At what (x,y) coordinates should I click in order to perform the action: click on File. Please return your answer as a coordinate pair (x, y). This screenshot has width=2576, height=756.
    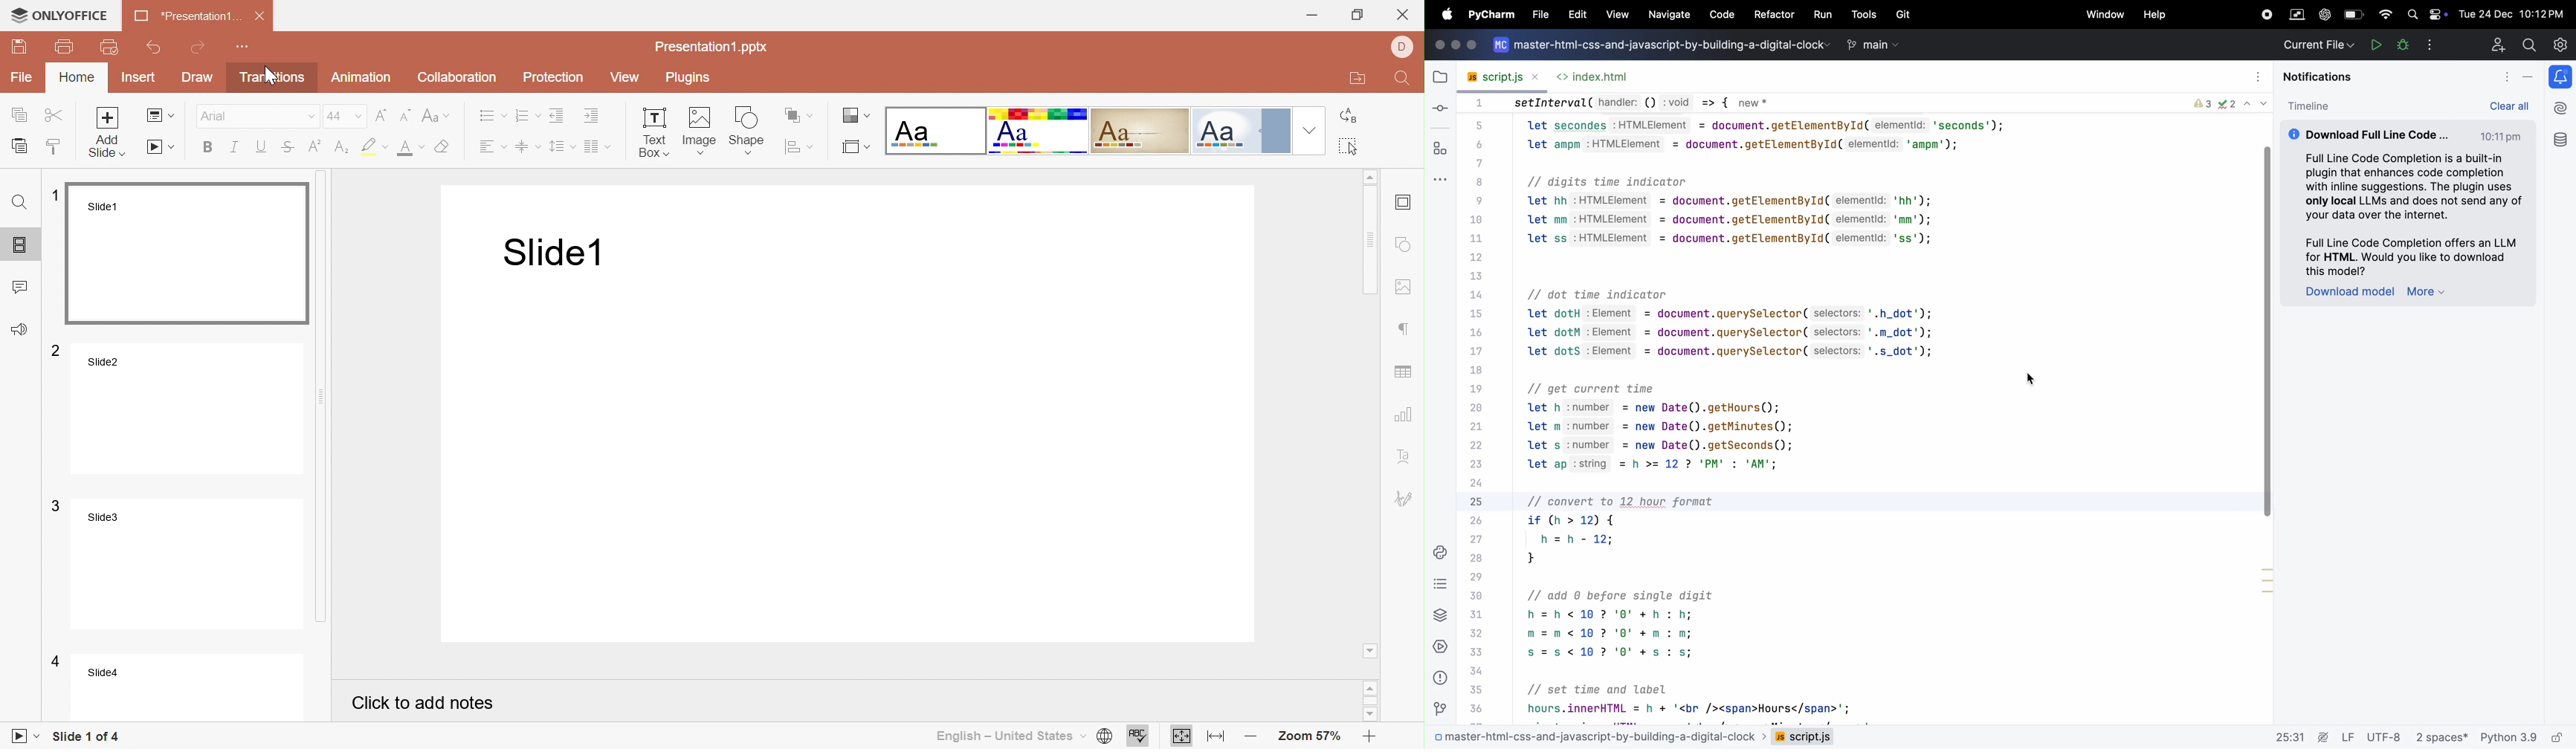
    Looking at the image, I should click on (22, 78).